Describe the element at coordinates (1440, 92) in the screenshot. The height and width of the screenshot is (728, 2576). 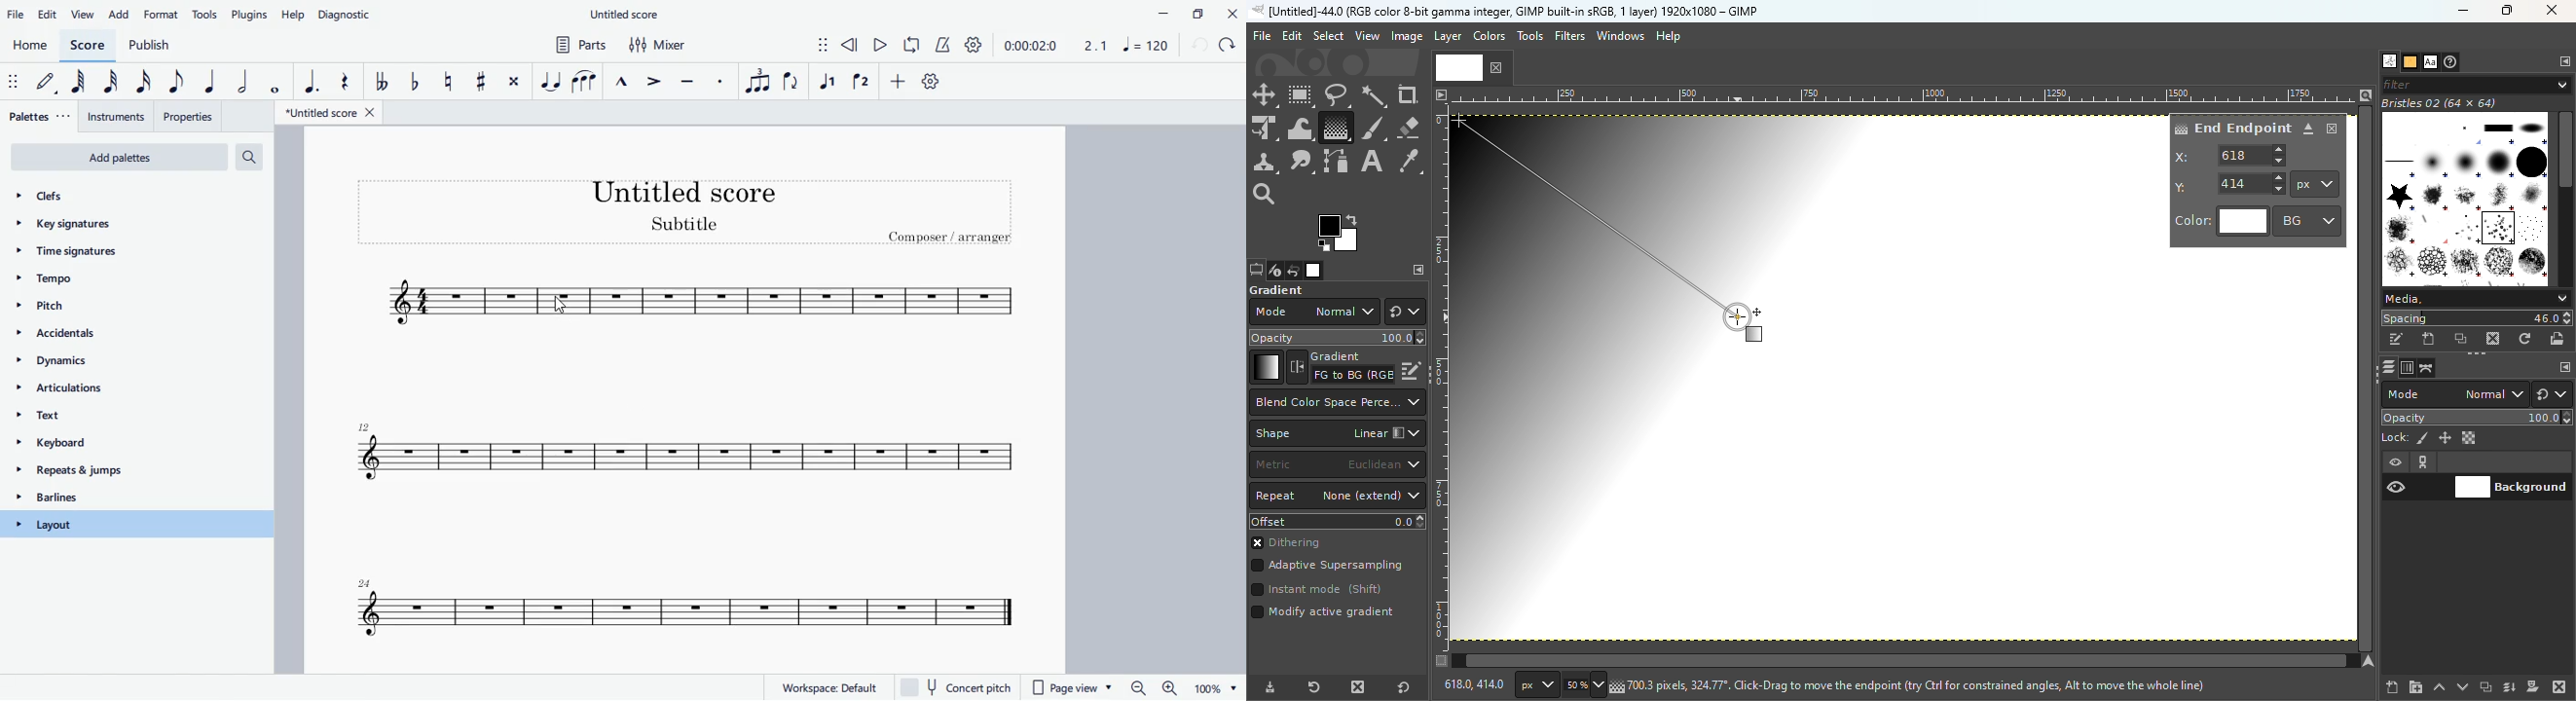
I see `Access the image menu` at that location.